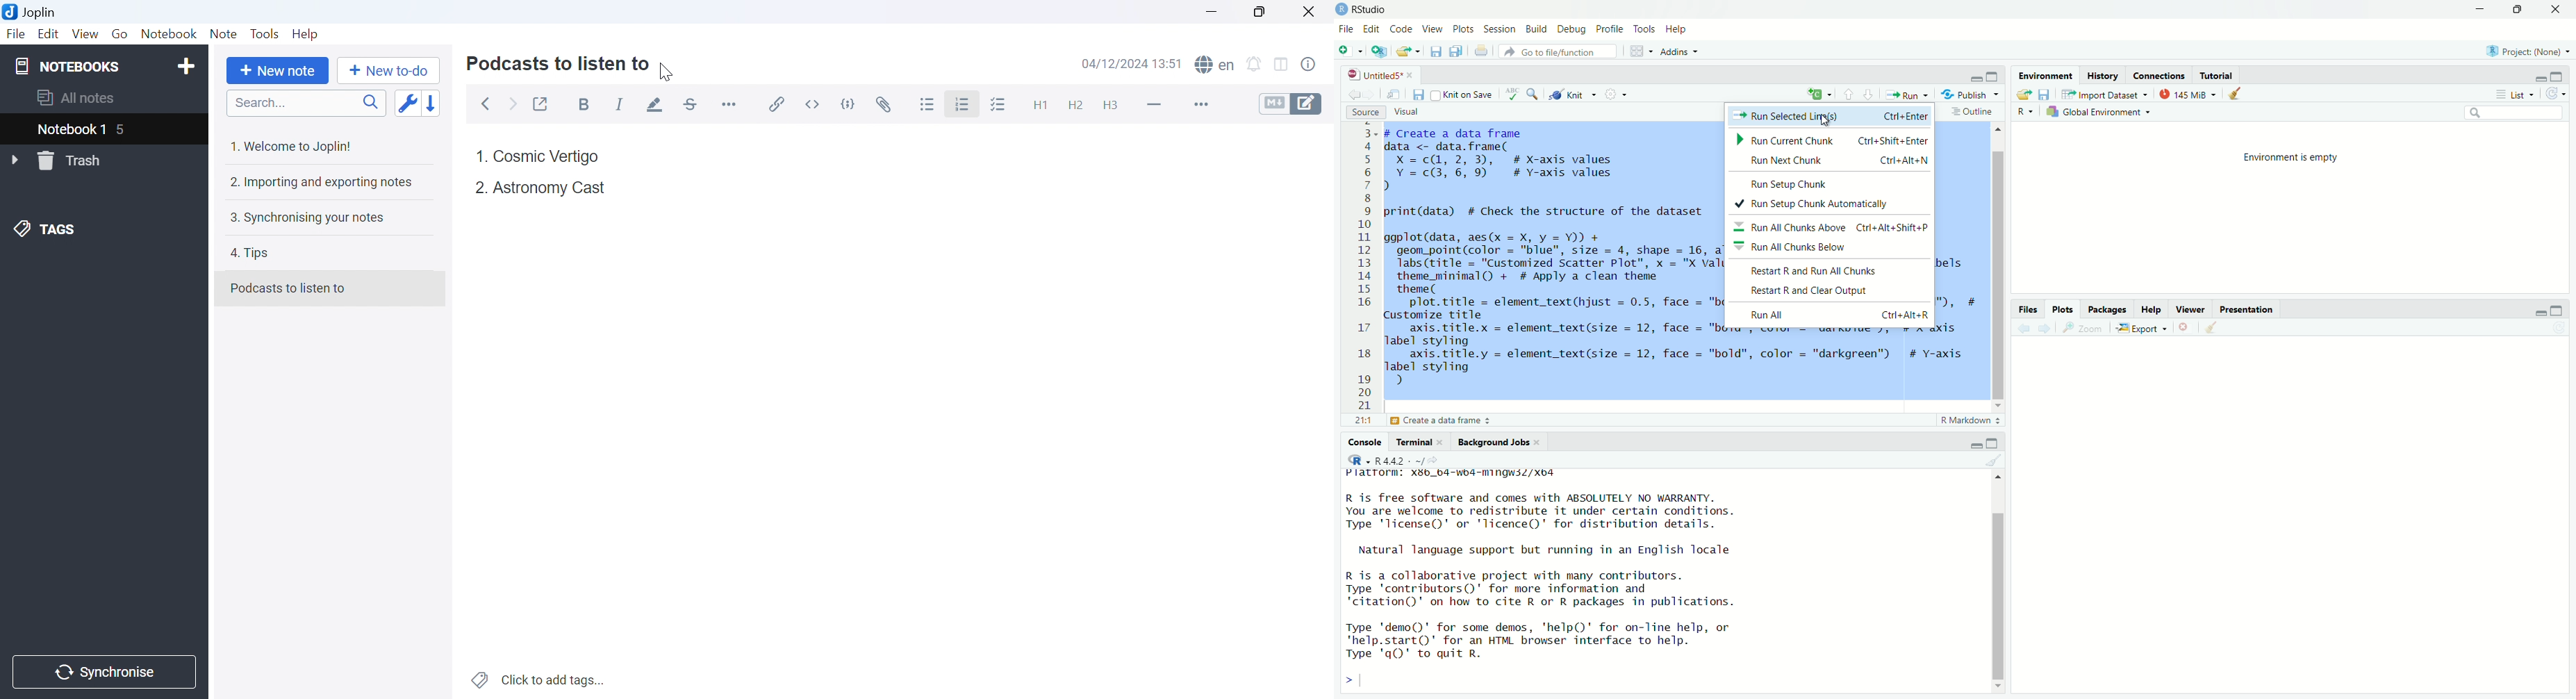 This screenshot has height=700, width=2576. Describe the element at coordinates (816, 103) in the screenshot. I see `Inline code` at that location.